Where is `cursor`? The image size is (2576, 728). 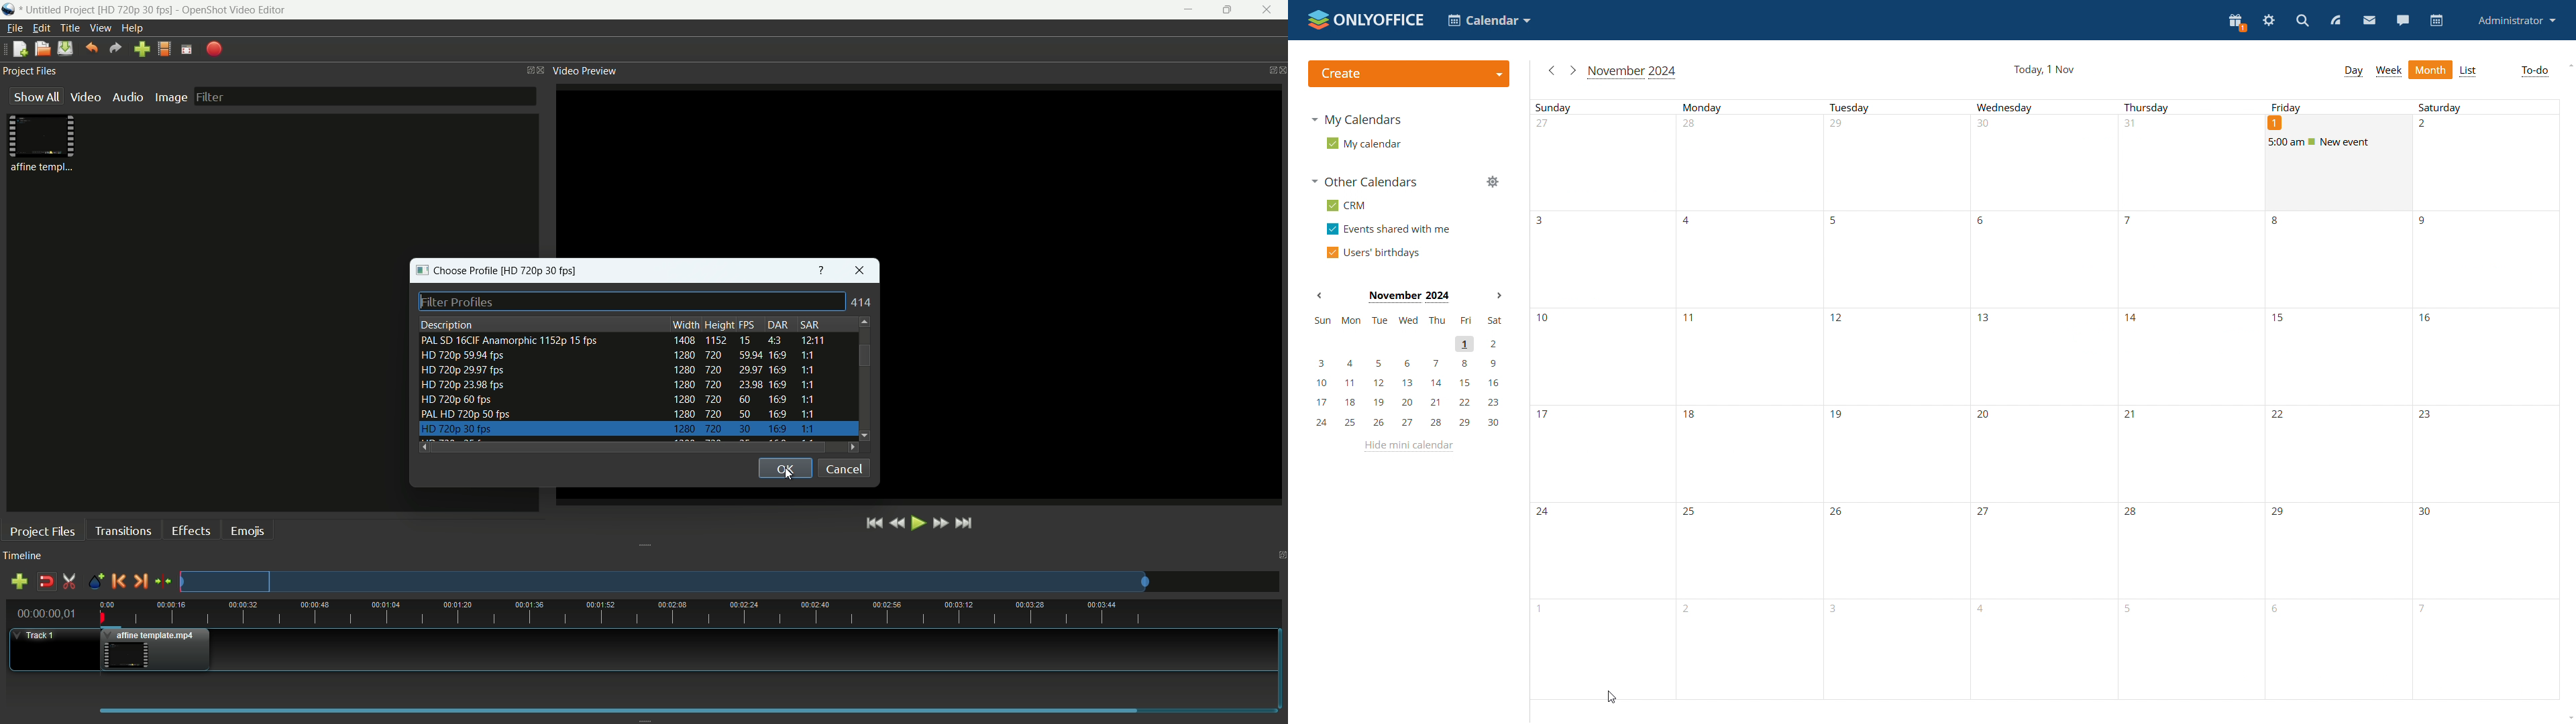
cursor is located at coordinates (790, 475).